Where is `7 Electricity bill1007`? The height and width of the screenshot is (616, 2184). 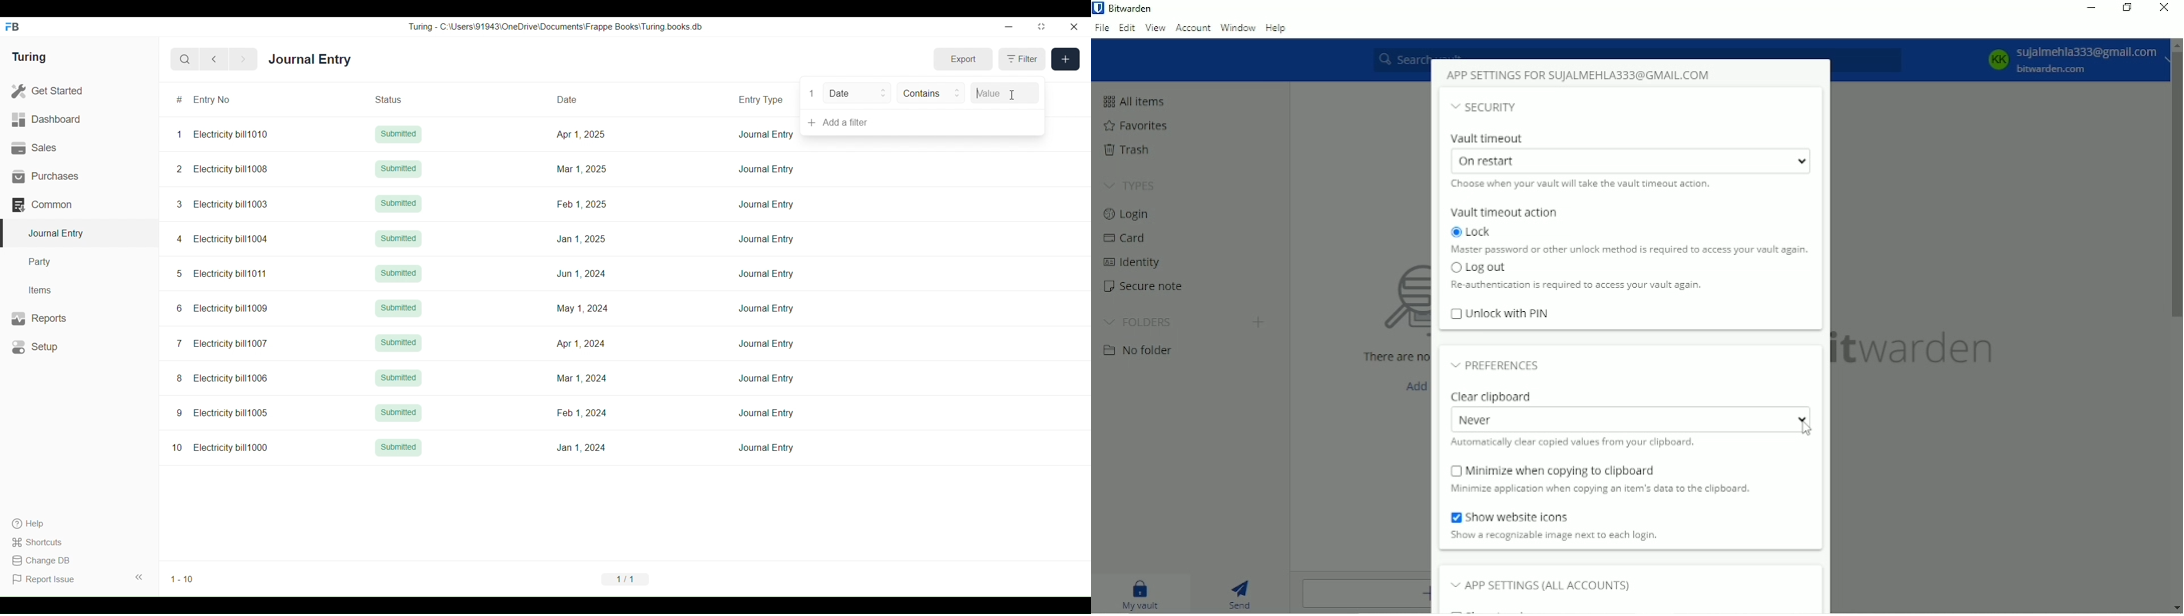
7 Electricity bill1007 is located at coordinates (222, 343).